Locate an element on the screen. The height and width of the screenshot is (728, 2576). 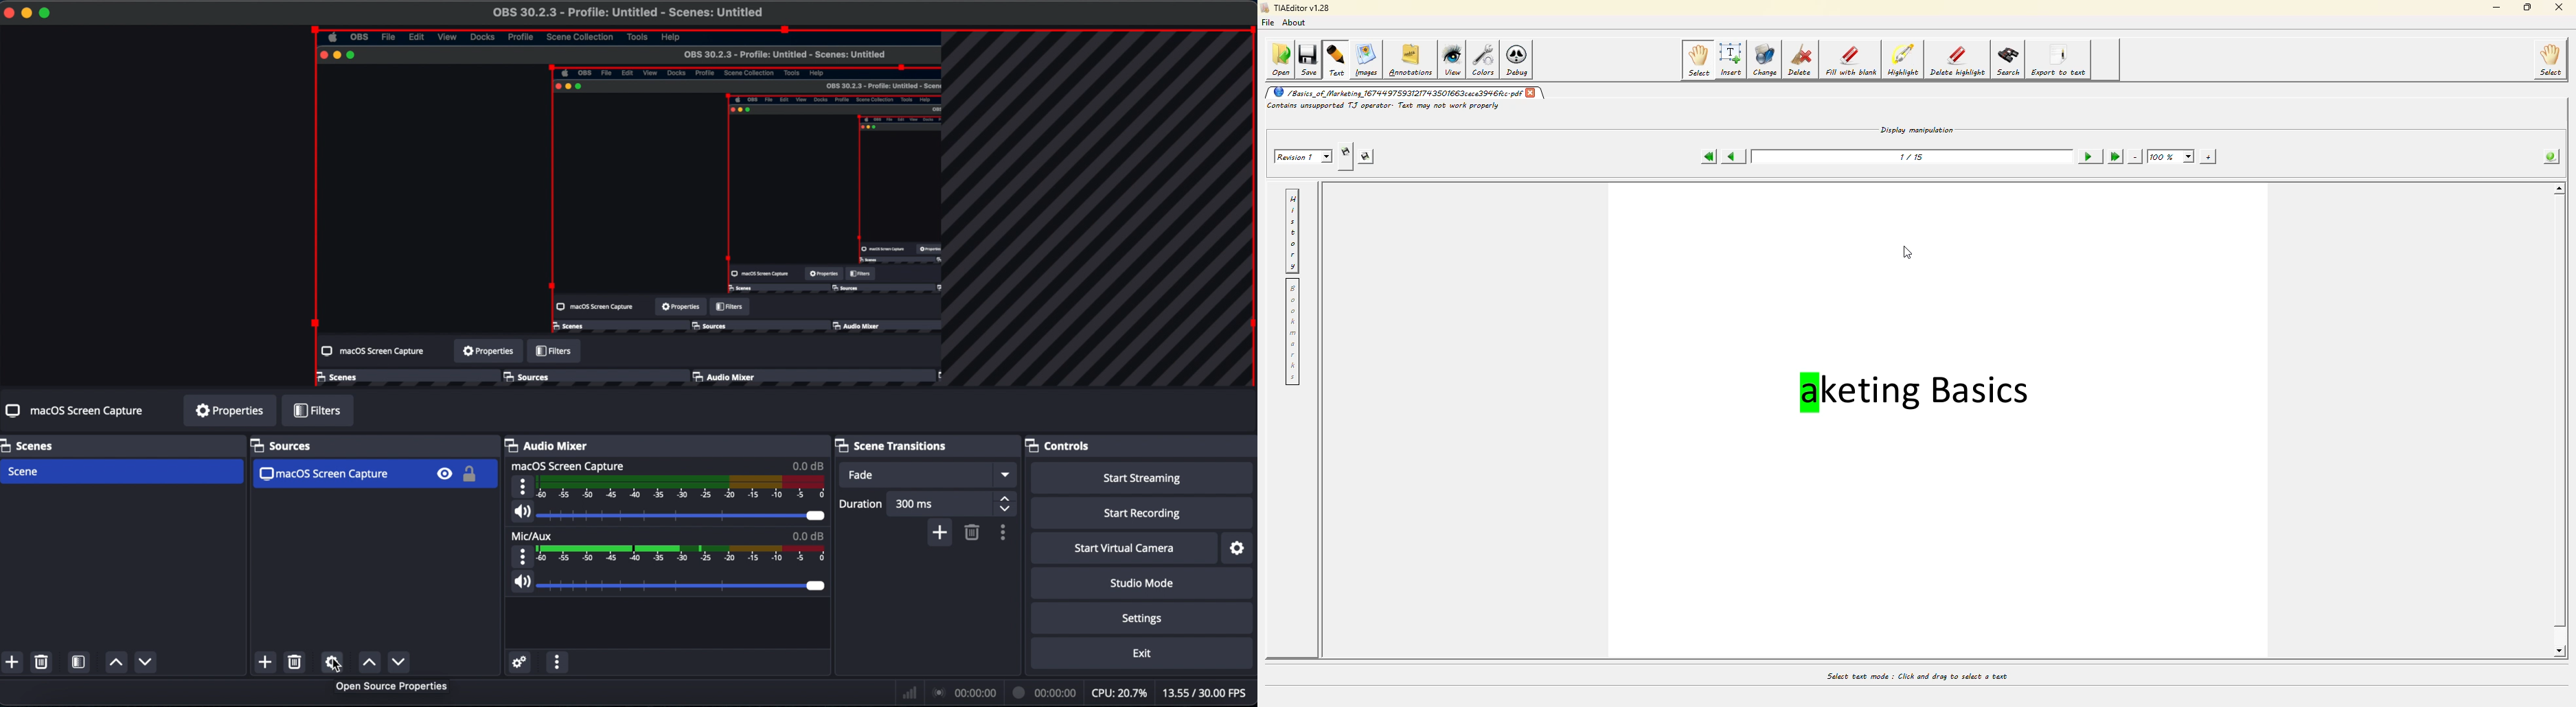
duration value field is located at coordinates (916, 504).